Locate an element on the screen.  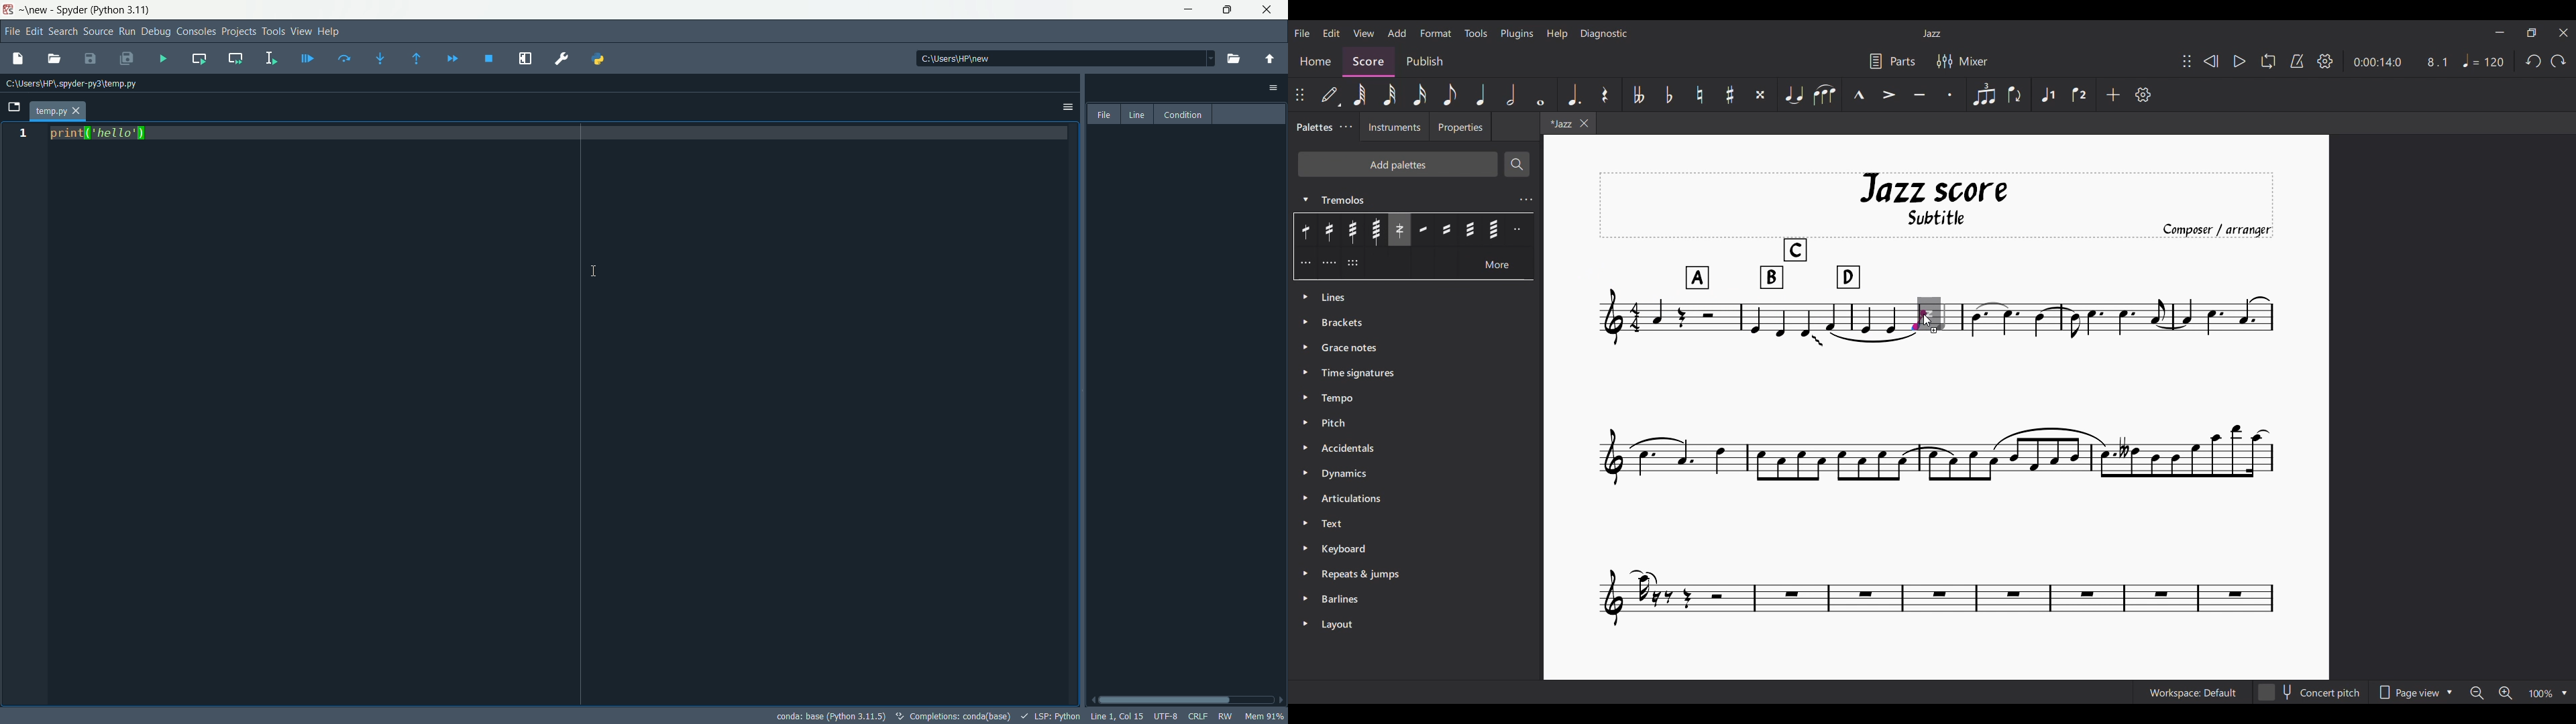
rw is located at coordinates (1226, 716).